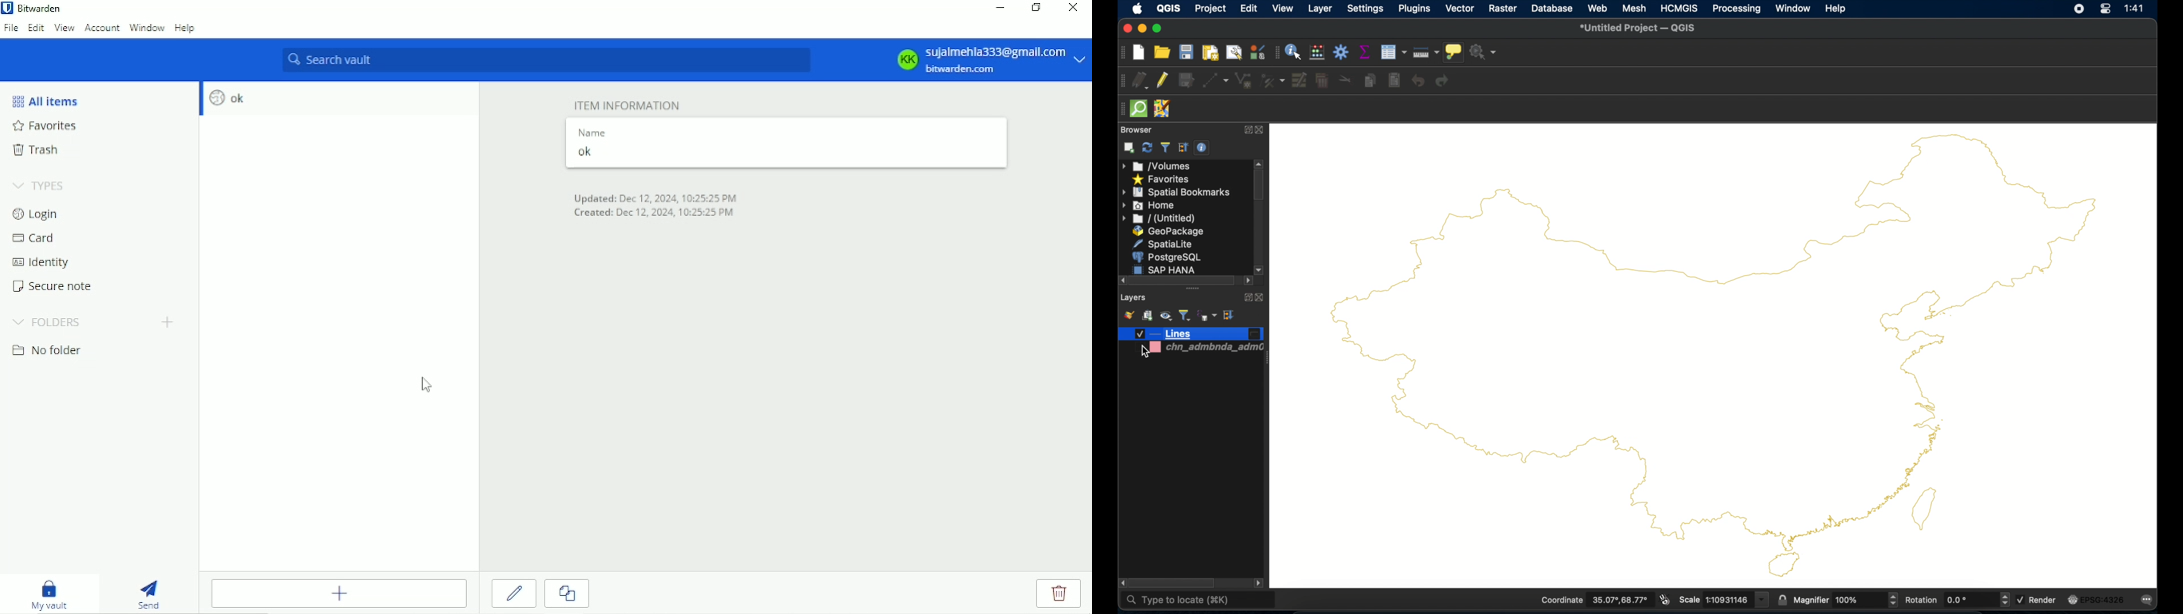 This screenshot has height=616, width=2184. Describe the element at coordinates (659, 197) in the screenshot. I see `Updated: Dec 12, 2024,    10:25:25 PM` at that location.